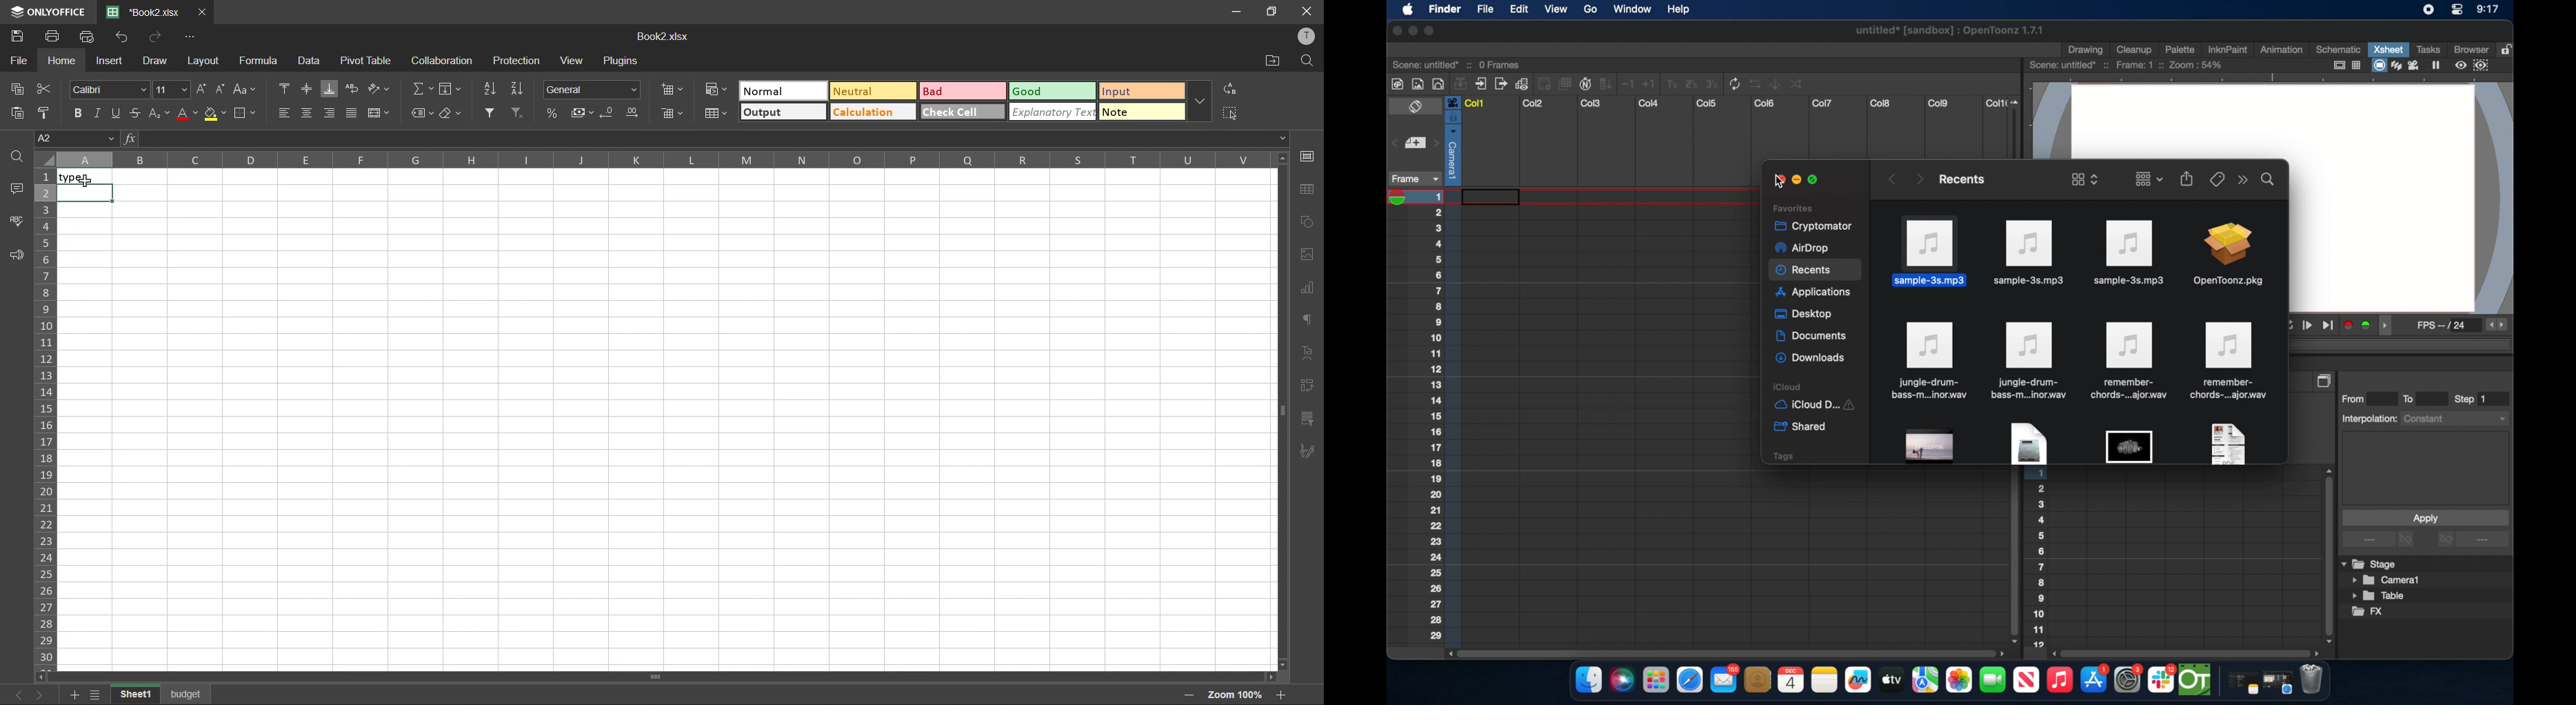  What do you see at coordinates (1411, 31) in the screenshot?
I see `minimize` at bounding box center [1411, 31].